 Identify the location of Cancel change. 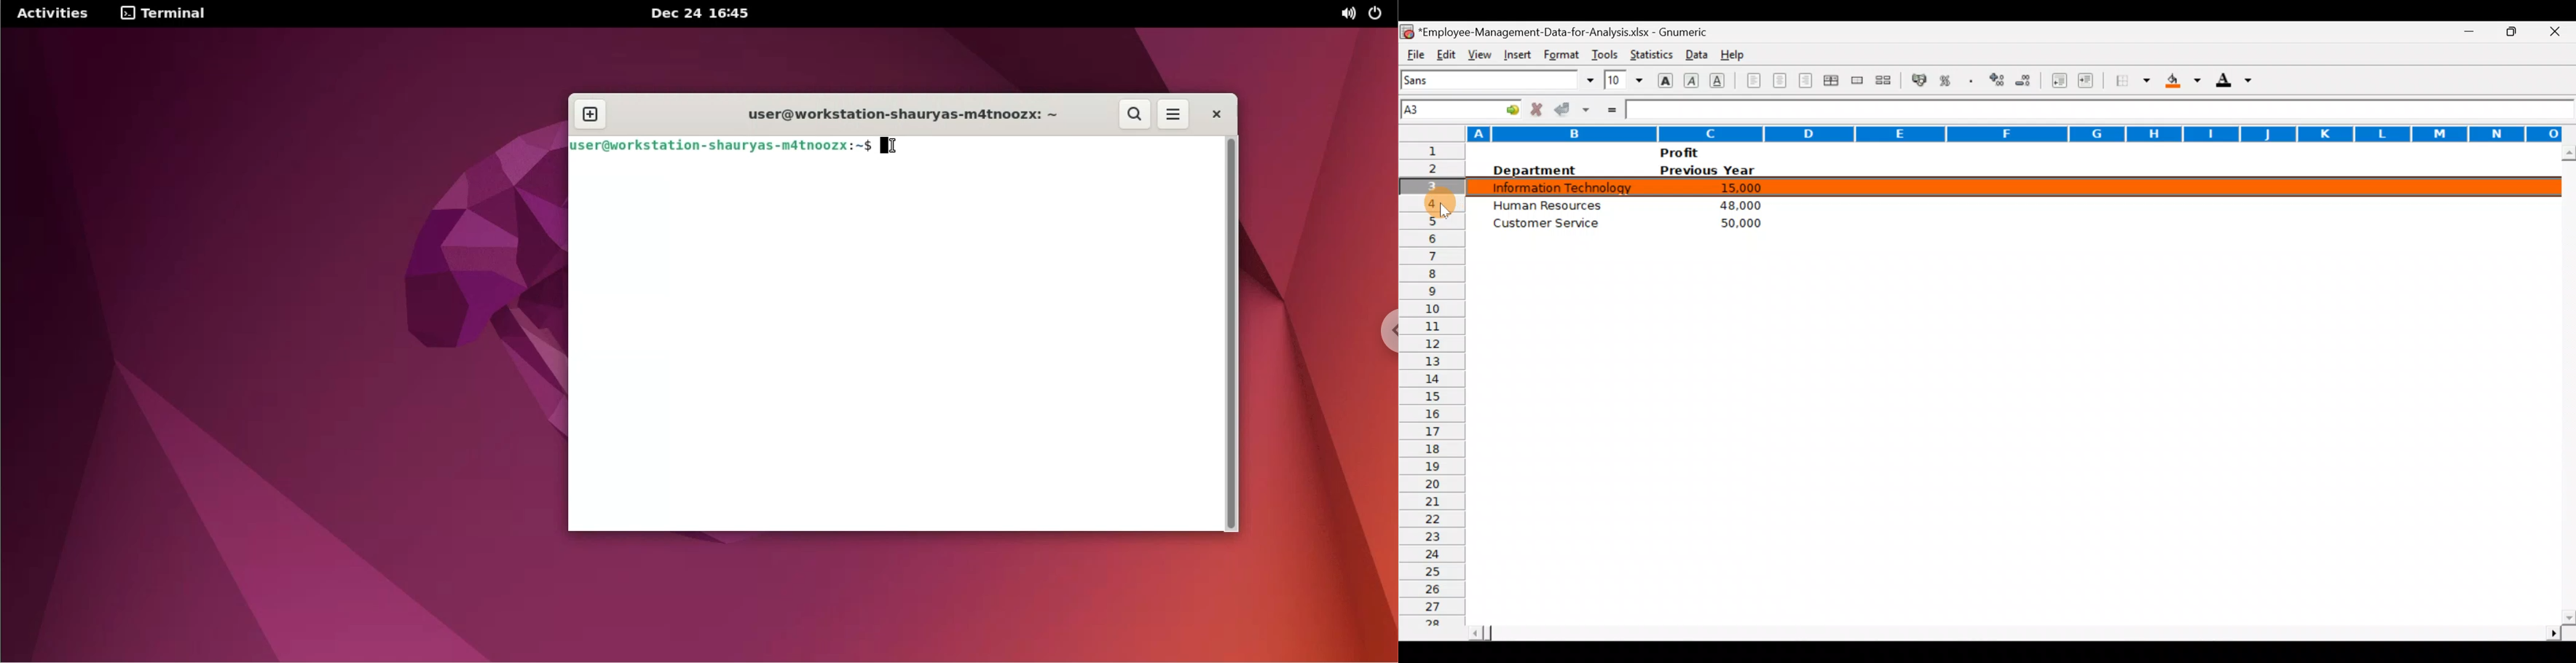
(1539, 109).